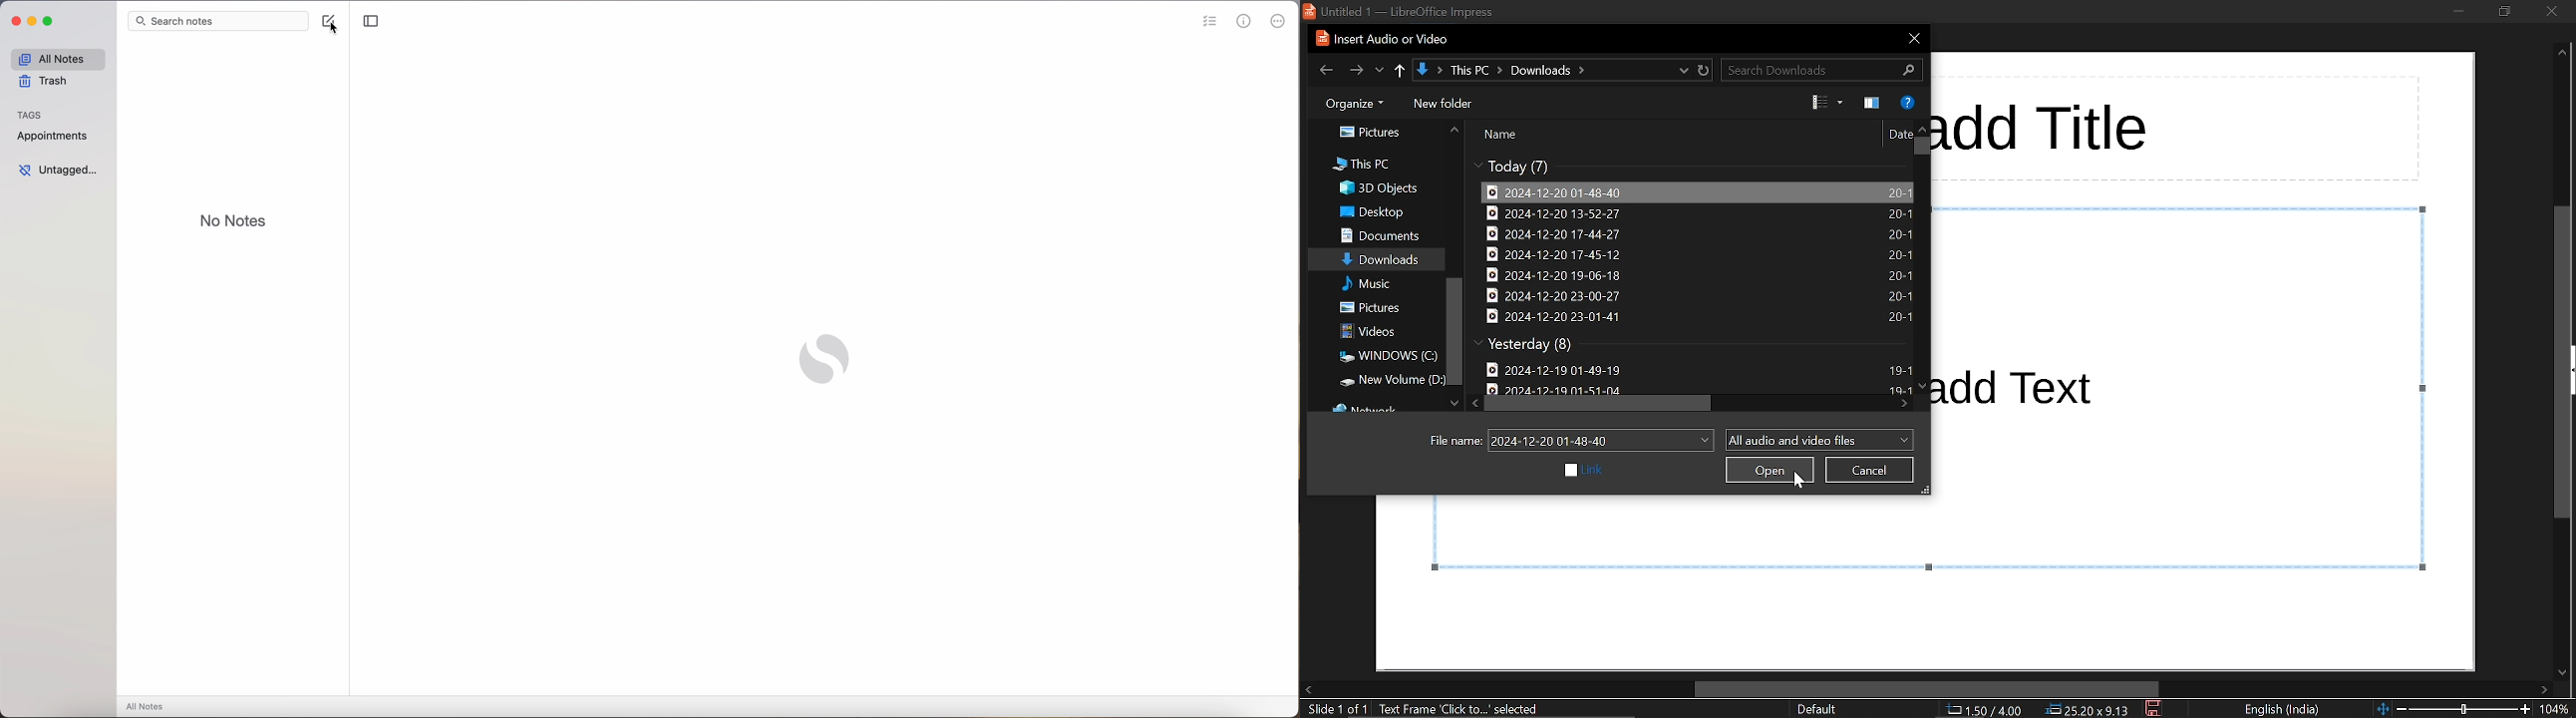  I want to click on file titled "2024-12-20 23-00-27", so click(1698, 296).